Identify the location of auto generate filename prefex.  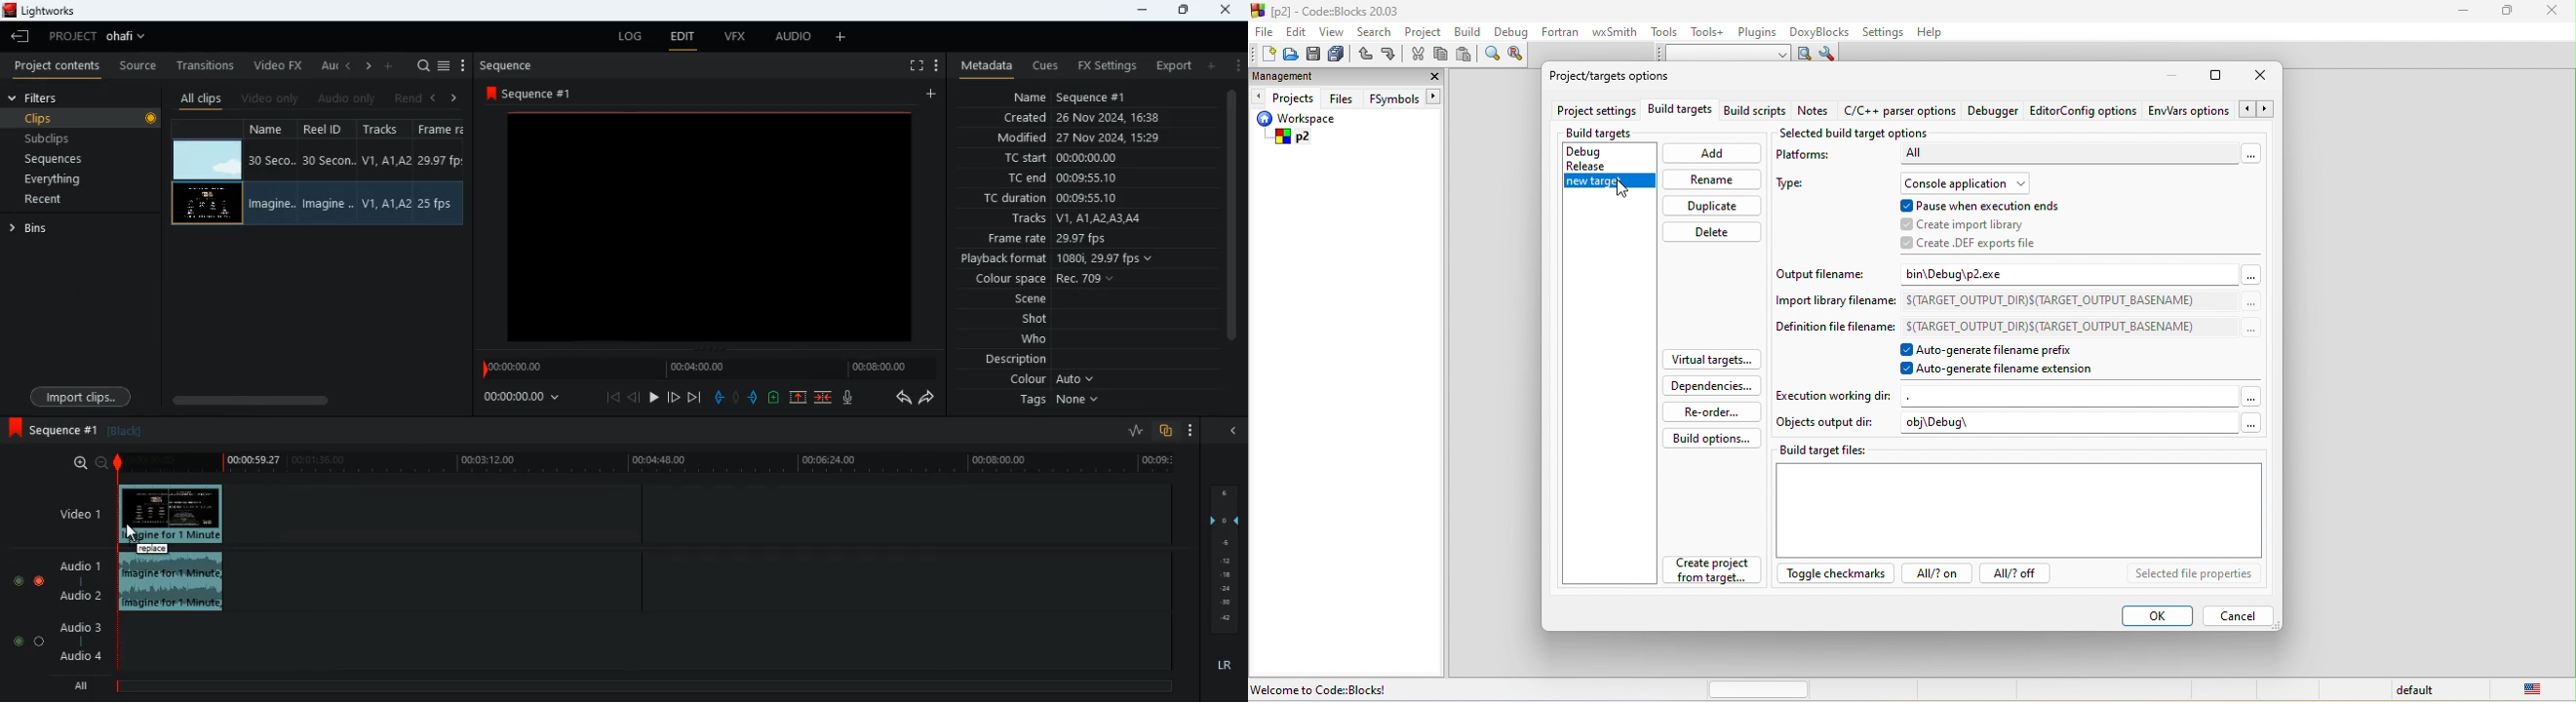
(2003, 350).